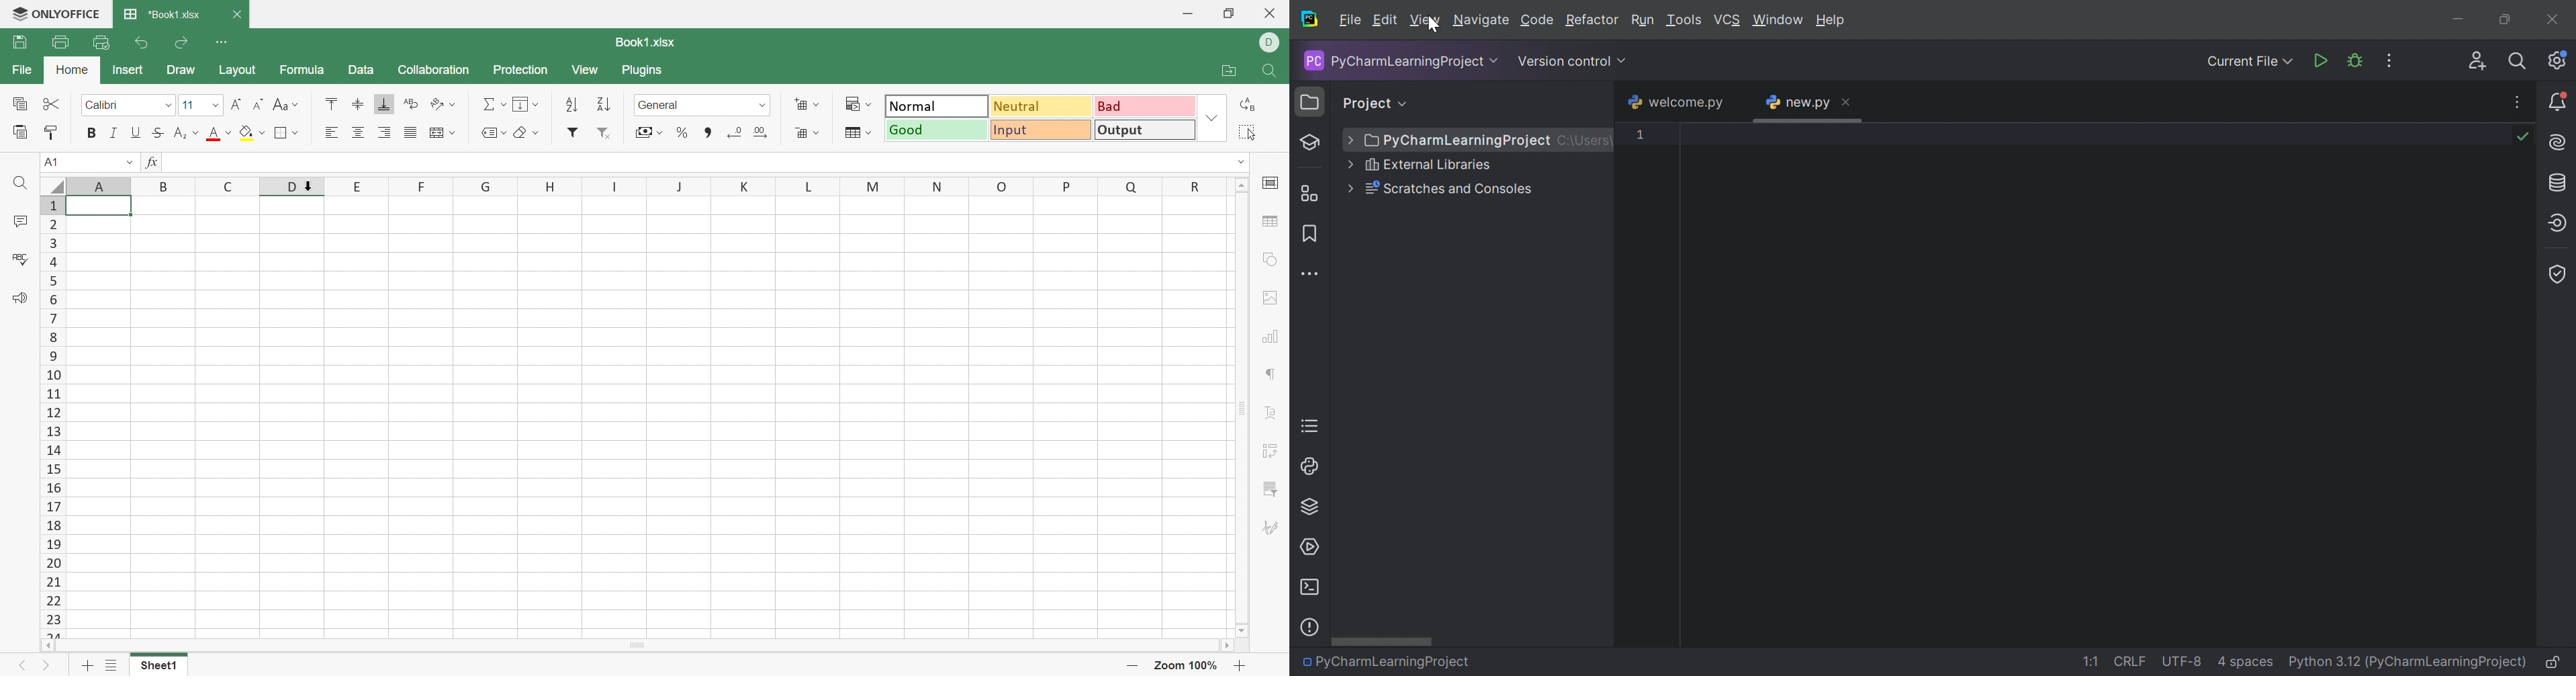 The height and width of the screenshot is (700, 2576). What do you see at coordinates (246, 133) in the screenshot?
I see `Fill color` at bounding box center [246, 133].